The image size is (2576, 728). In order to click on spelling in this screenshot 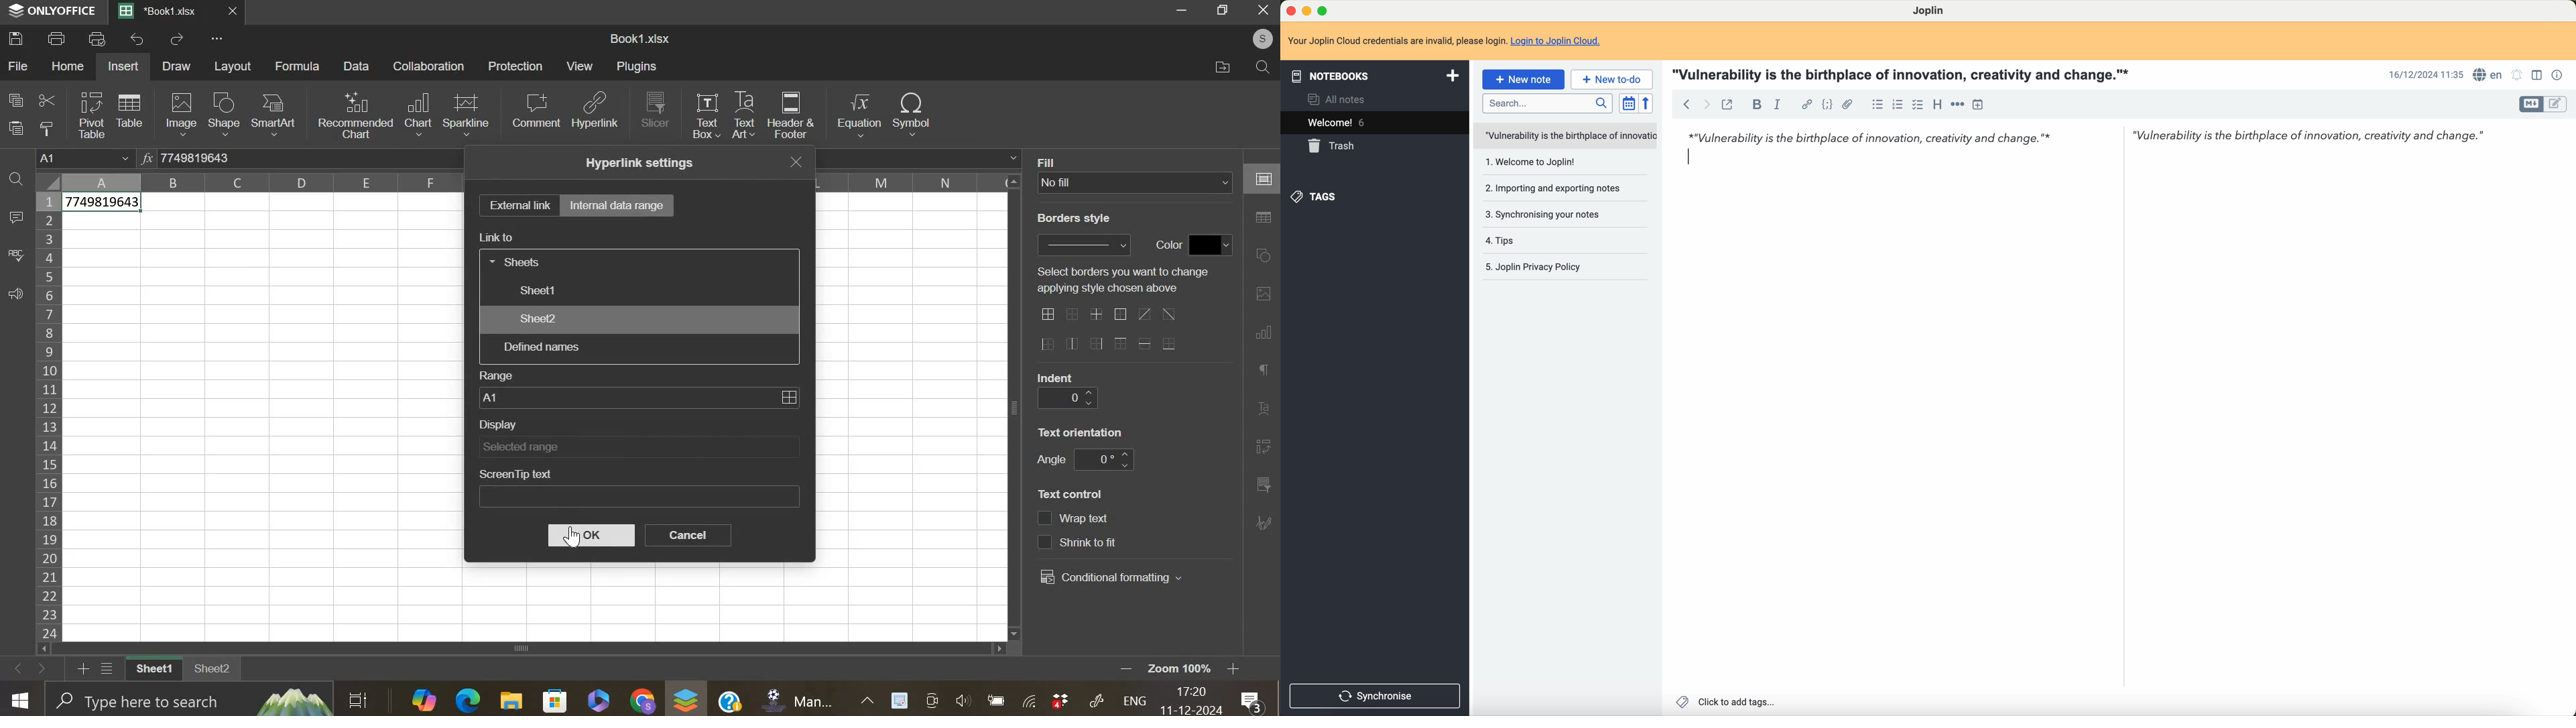, I will do `click(15, 255)`.